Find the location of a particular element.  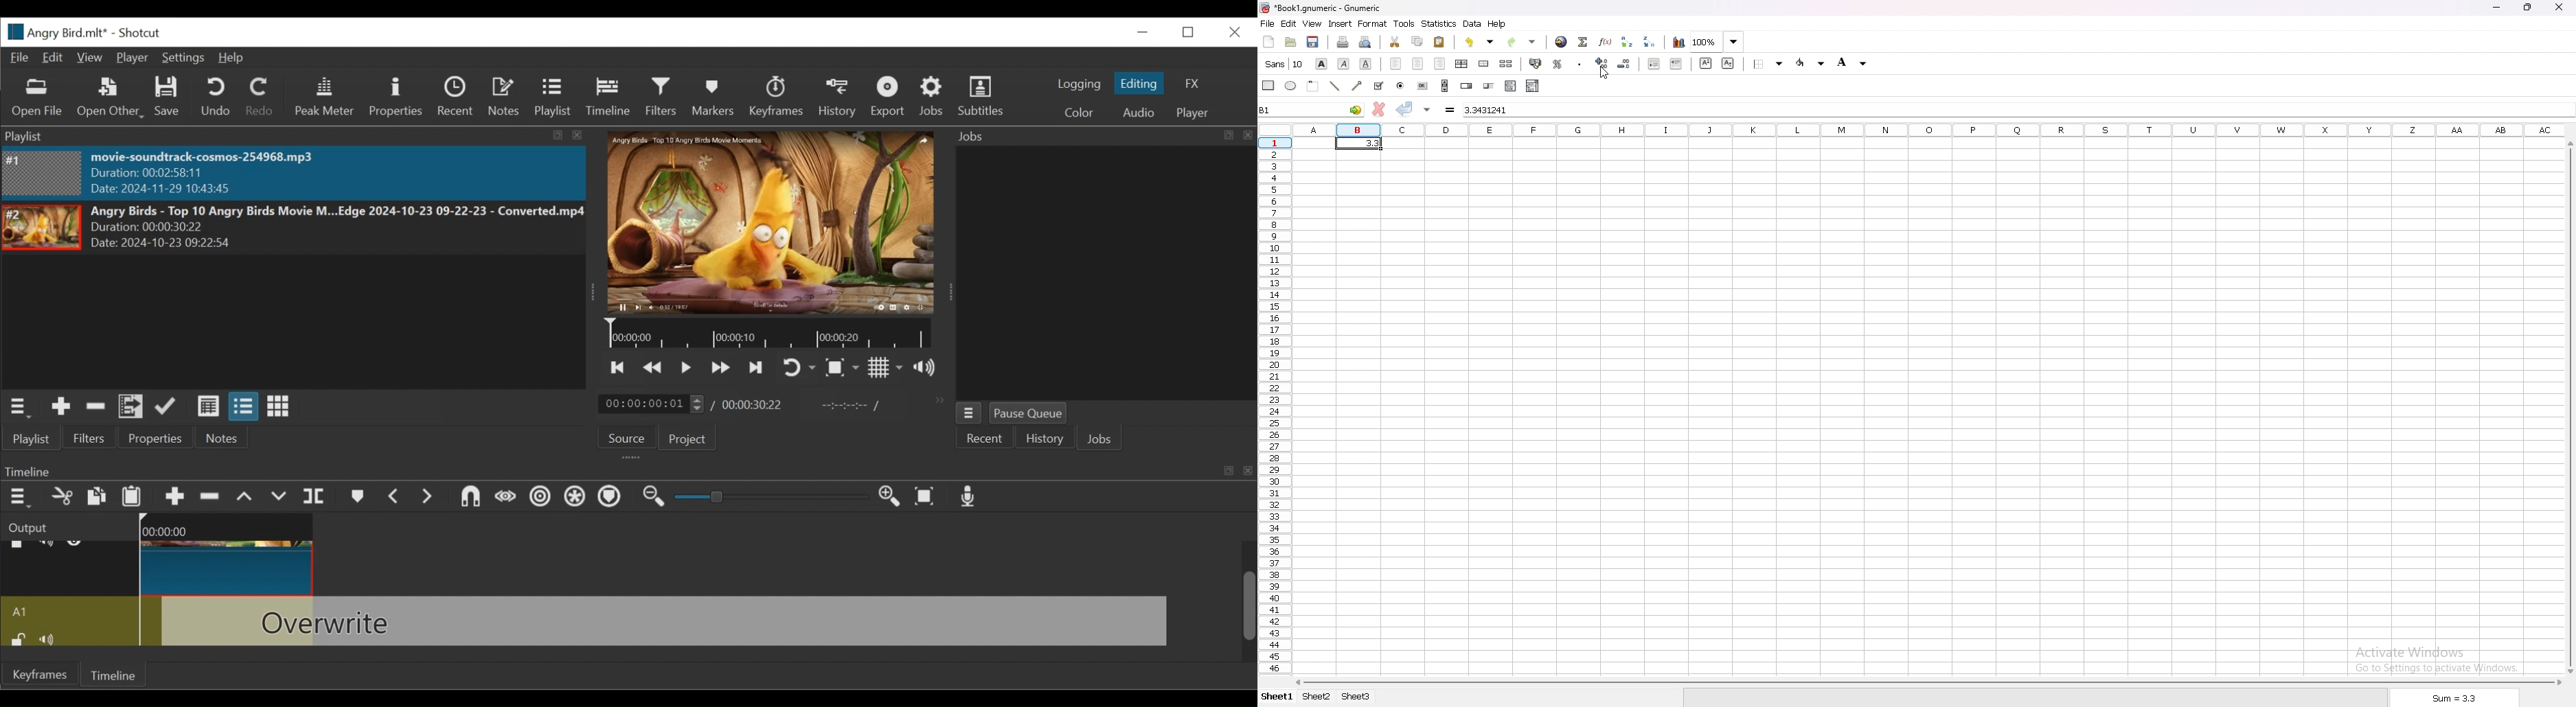

View as details is located at coordinates (208, 408).